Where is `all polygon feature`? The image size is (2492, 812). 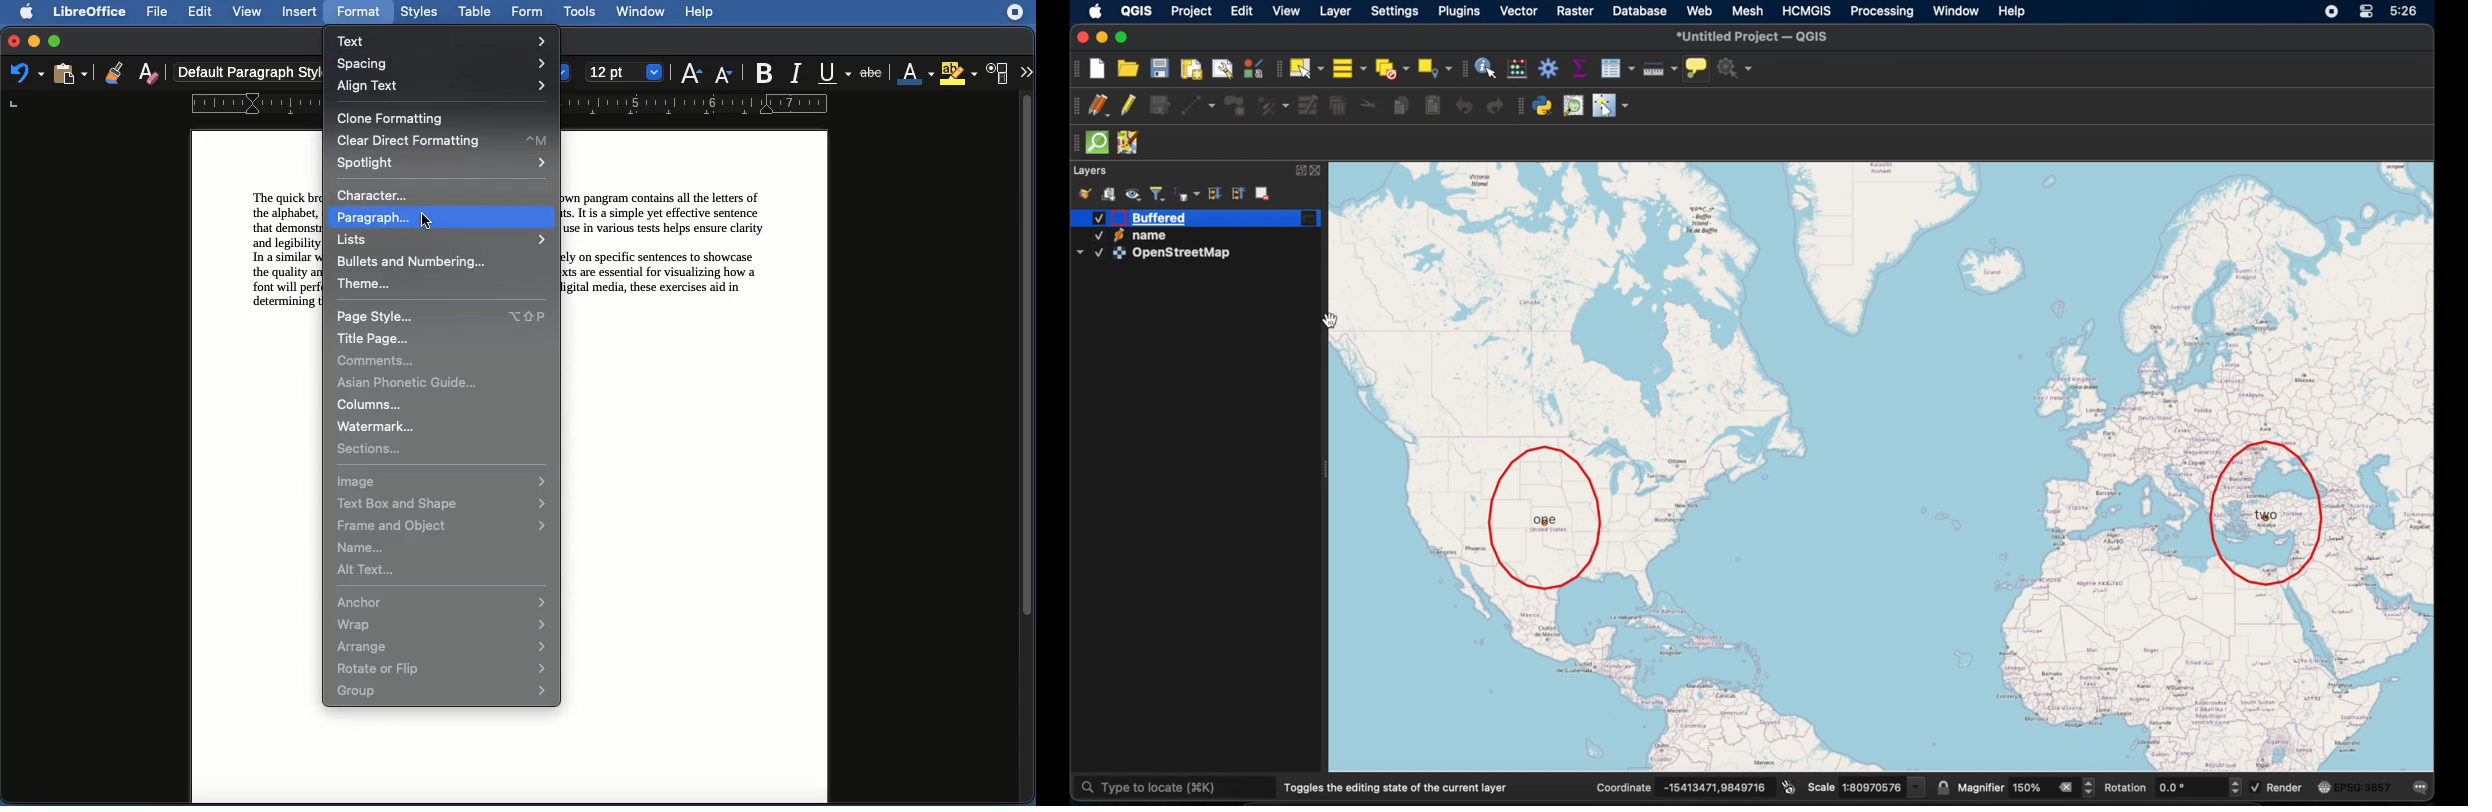 all polygon feature is located at coordinates (1235, 106).